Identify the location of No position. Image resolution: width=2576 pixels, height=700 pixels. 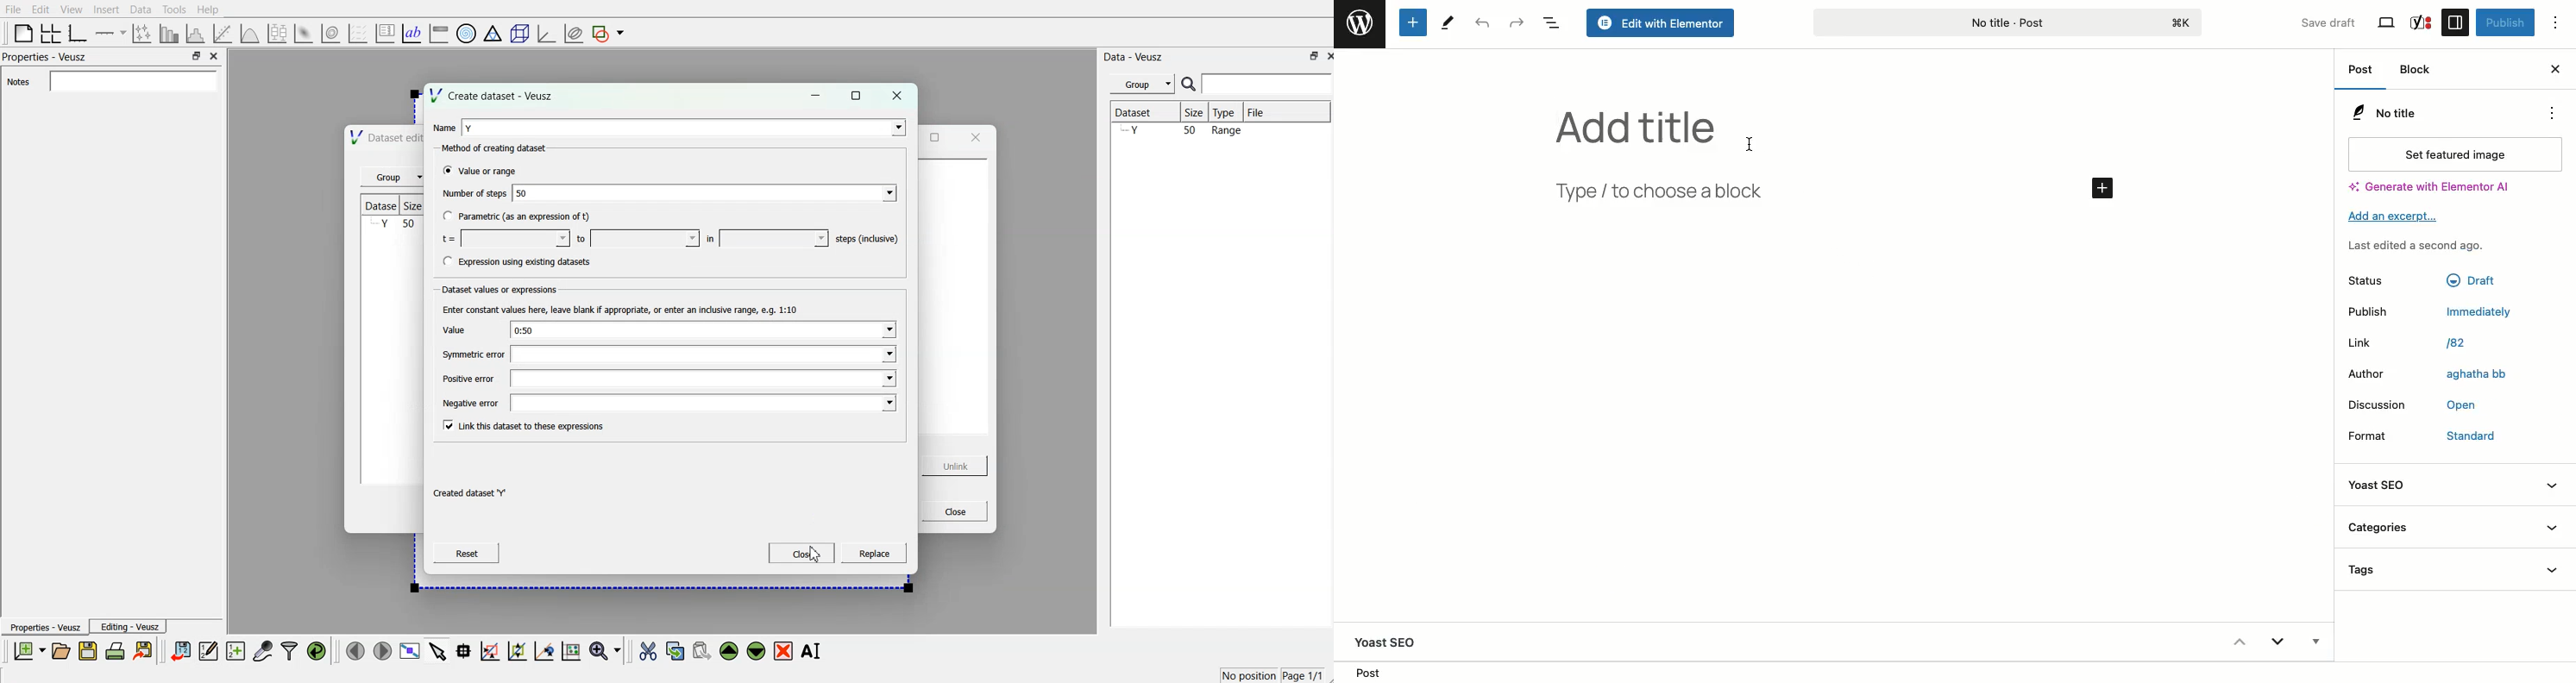
(1247, 677).